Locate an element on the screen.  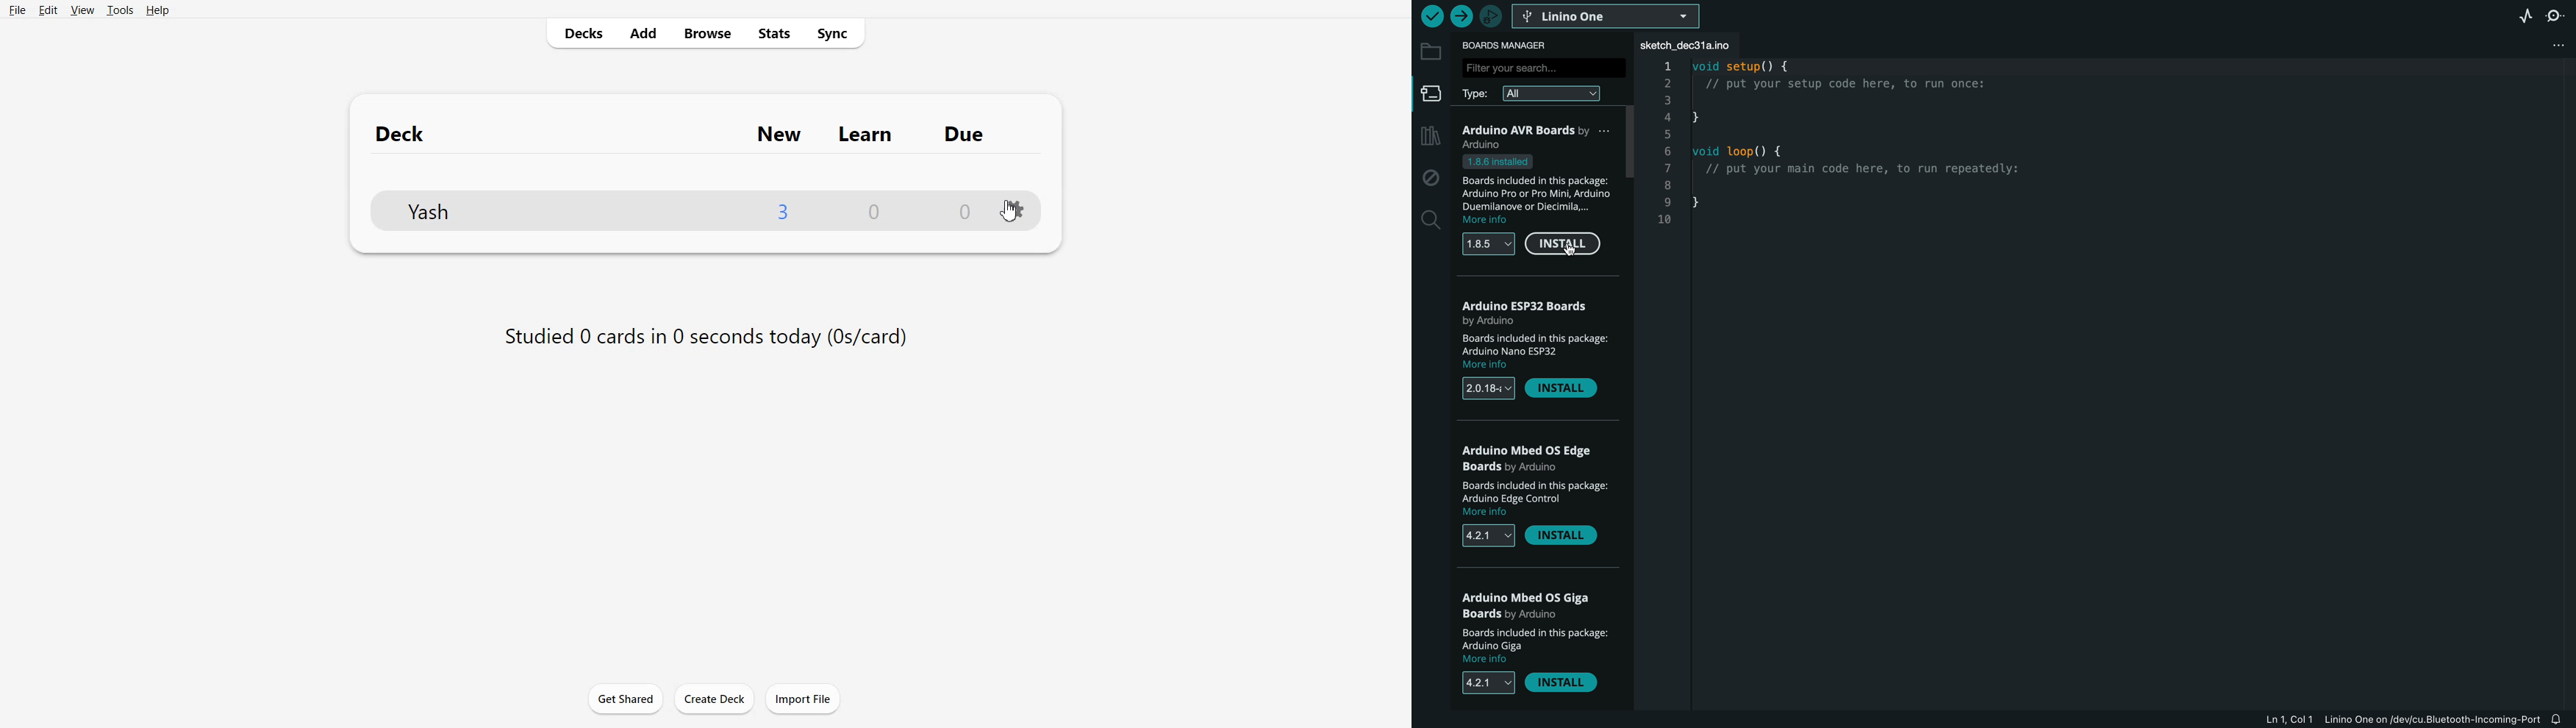
Browse is located at coordinates (707, 33).